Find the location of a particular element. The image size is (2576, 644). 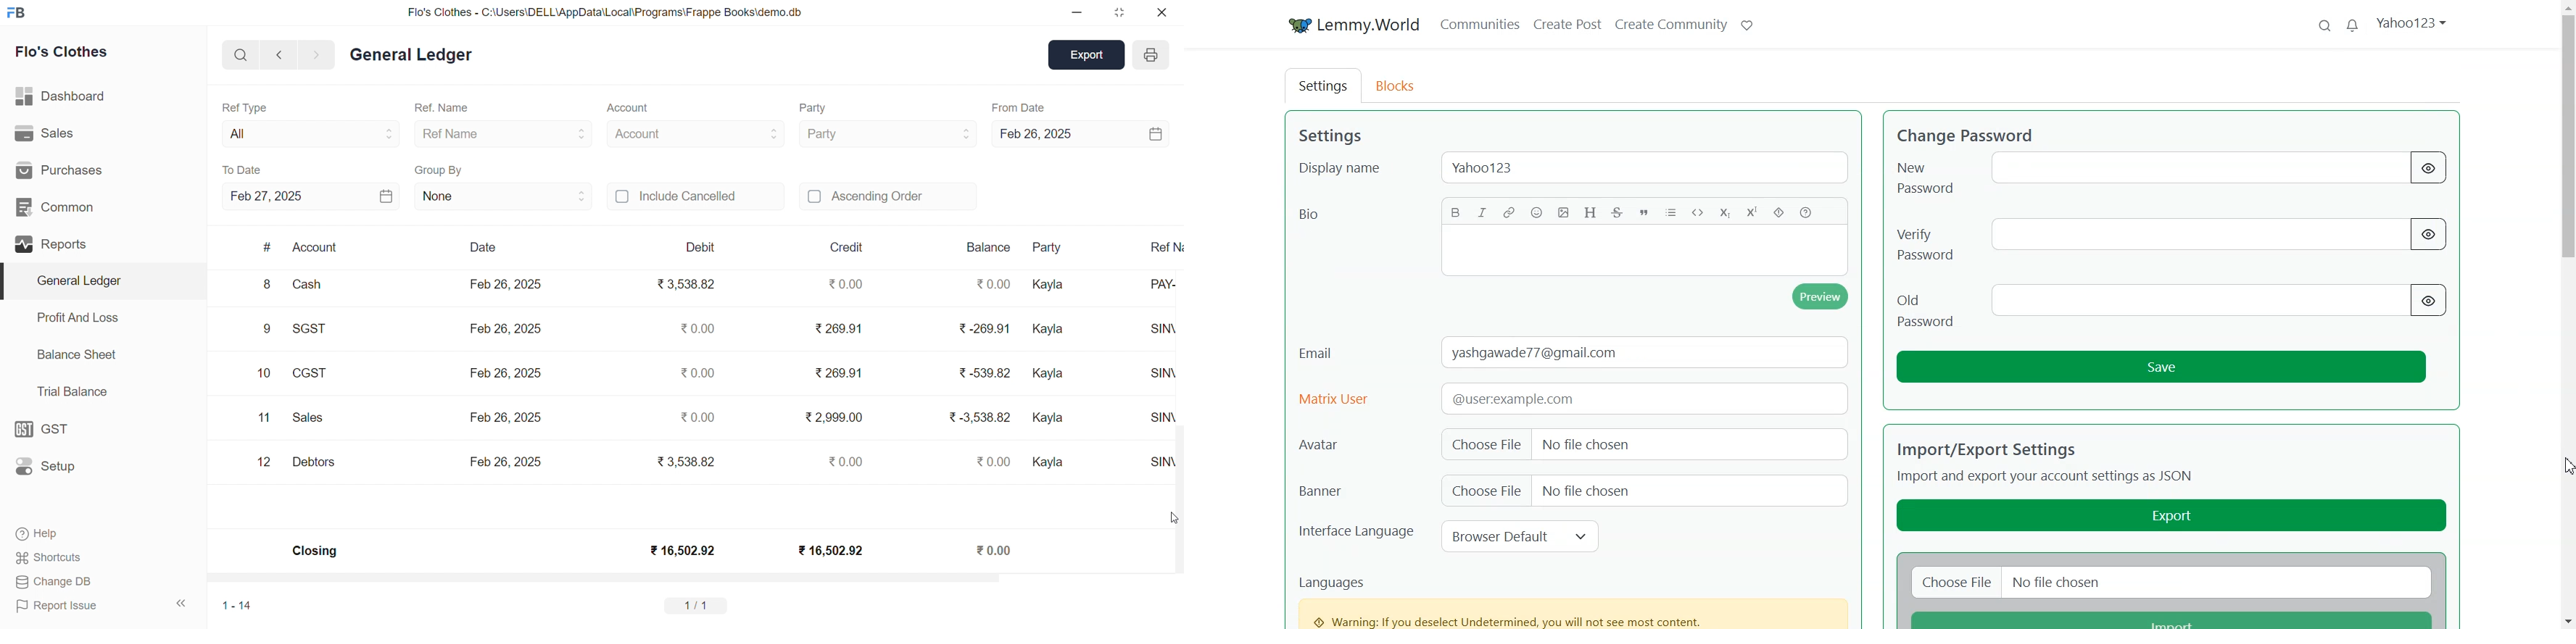

PAY- is located at coordinates (1167, 290).